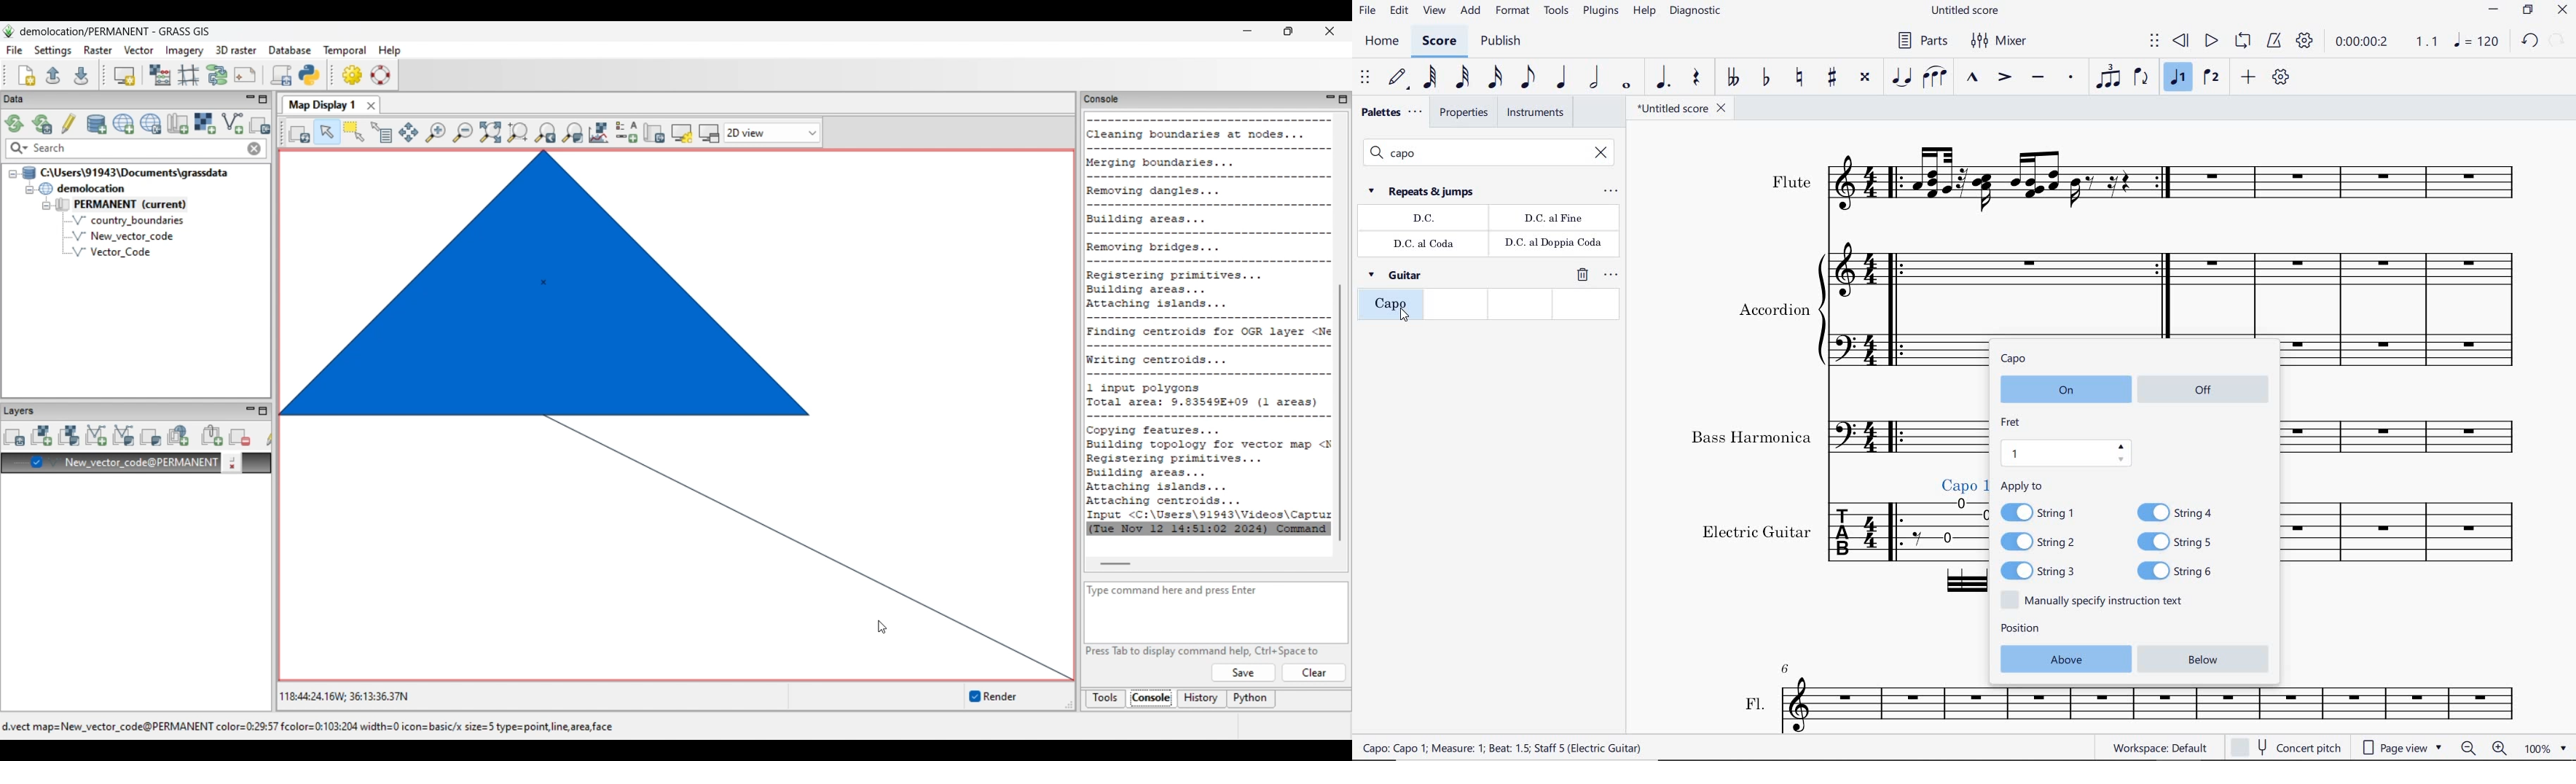  I want to click on String 3 toggle, so click(2050, 571).